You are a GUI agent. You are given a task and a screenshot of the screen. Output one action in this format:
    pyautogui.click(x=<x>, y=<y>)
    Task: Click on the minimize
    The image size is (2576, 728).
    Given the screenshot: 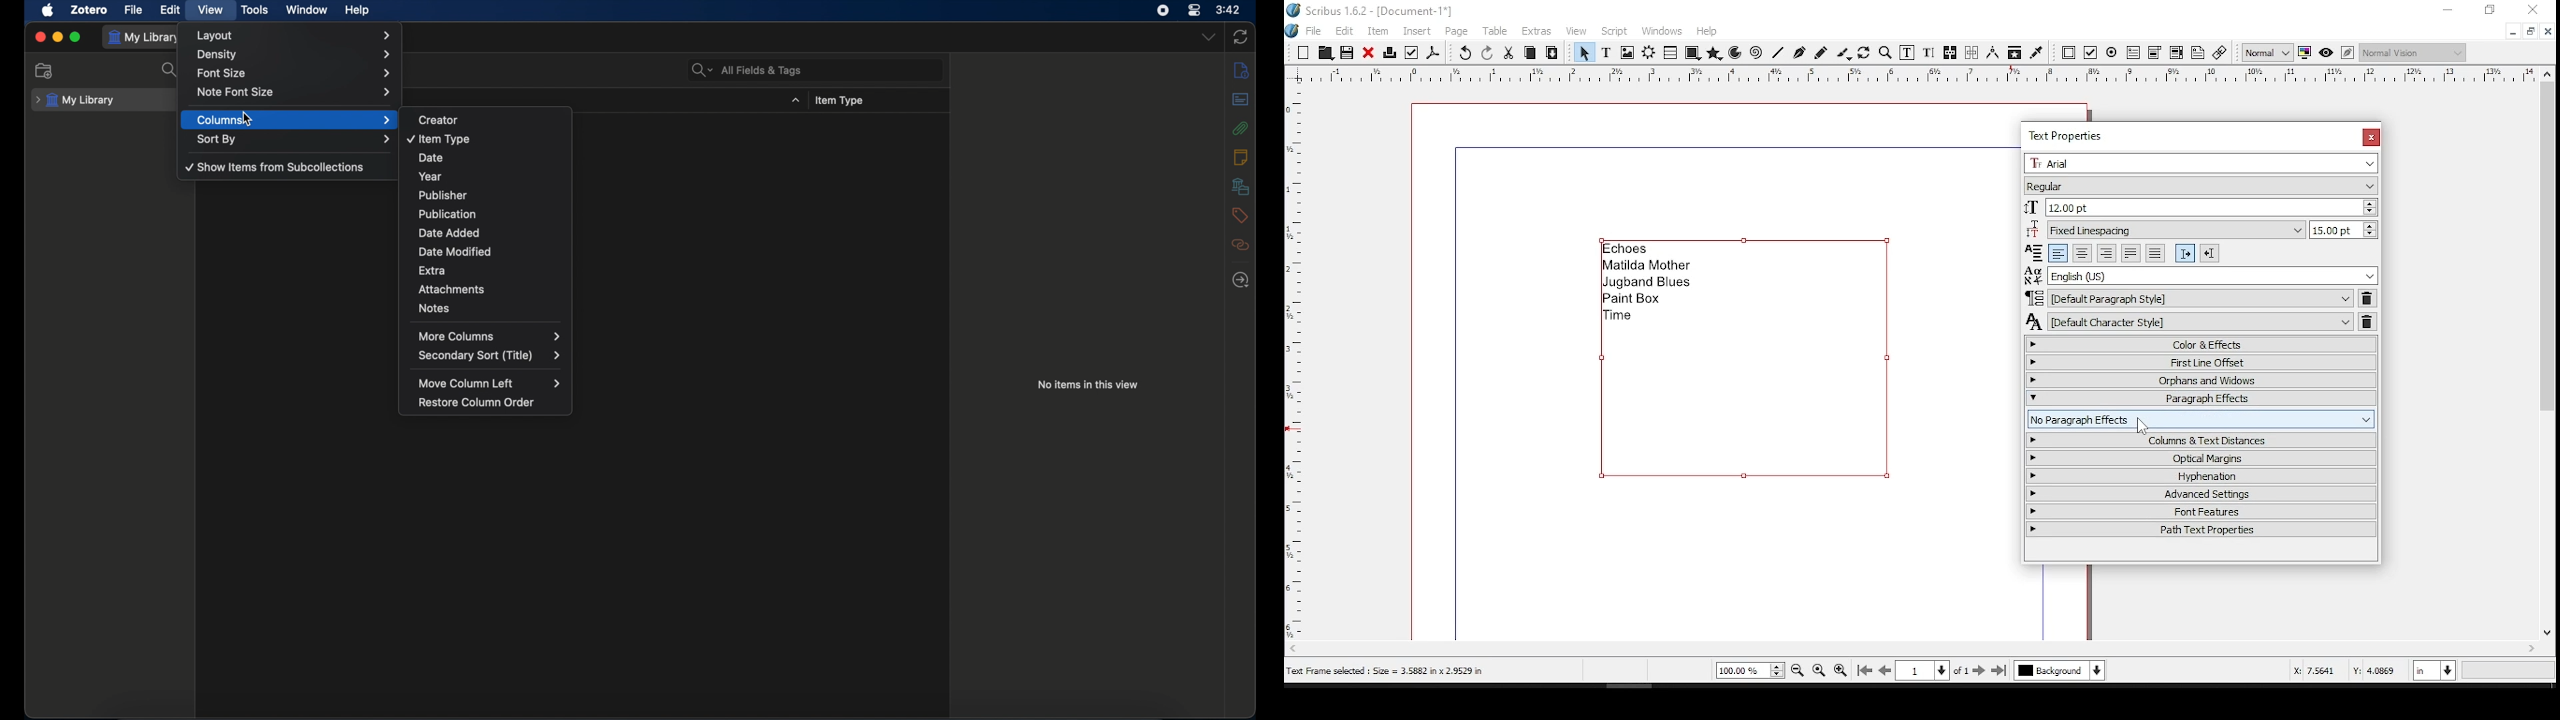 What is the action you would take?
    pyautogui.click(x=57, y=36)
    